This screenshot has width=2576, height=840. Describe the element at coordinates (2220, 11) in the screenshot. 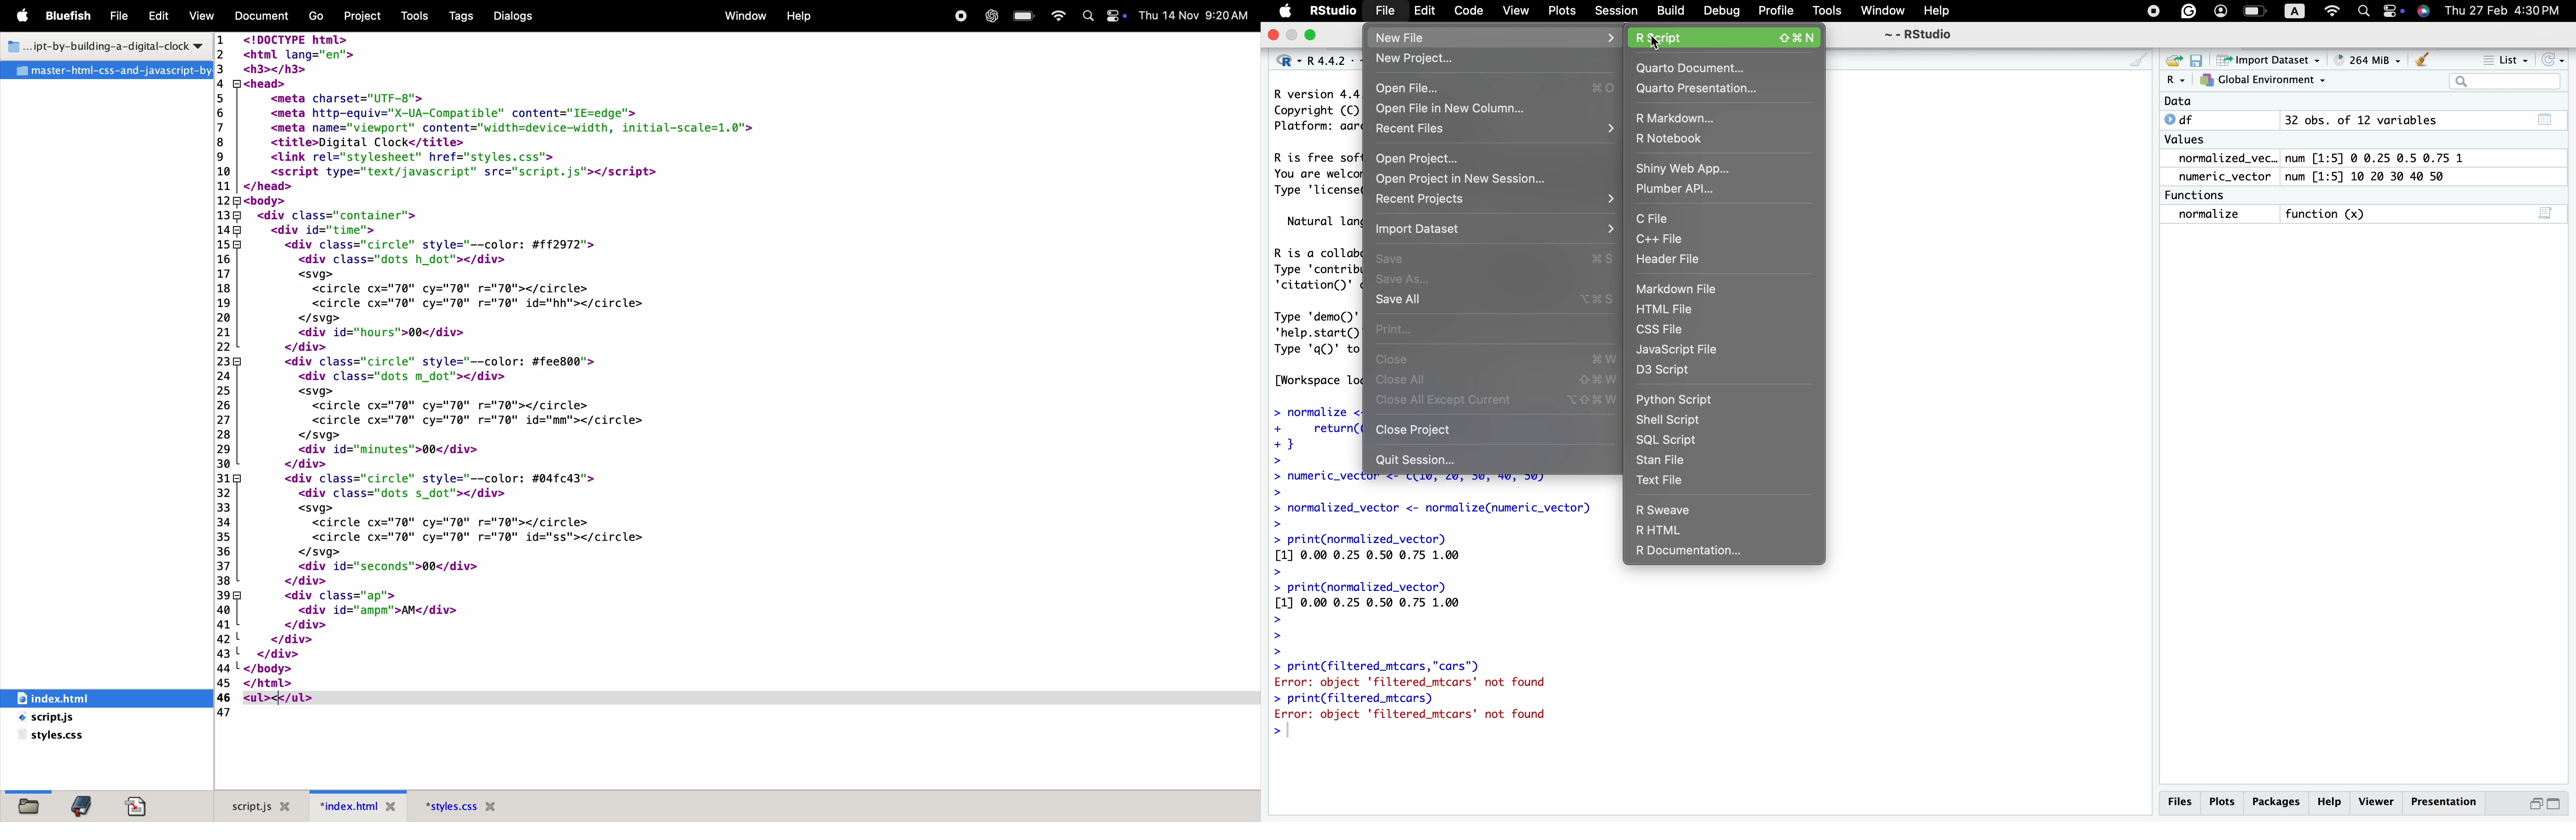

I see `profile` at that location.